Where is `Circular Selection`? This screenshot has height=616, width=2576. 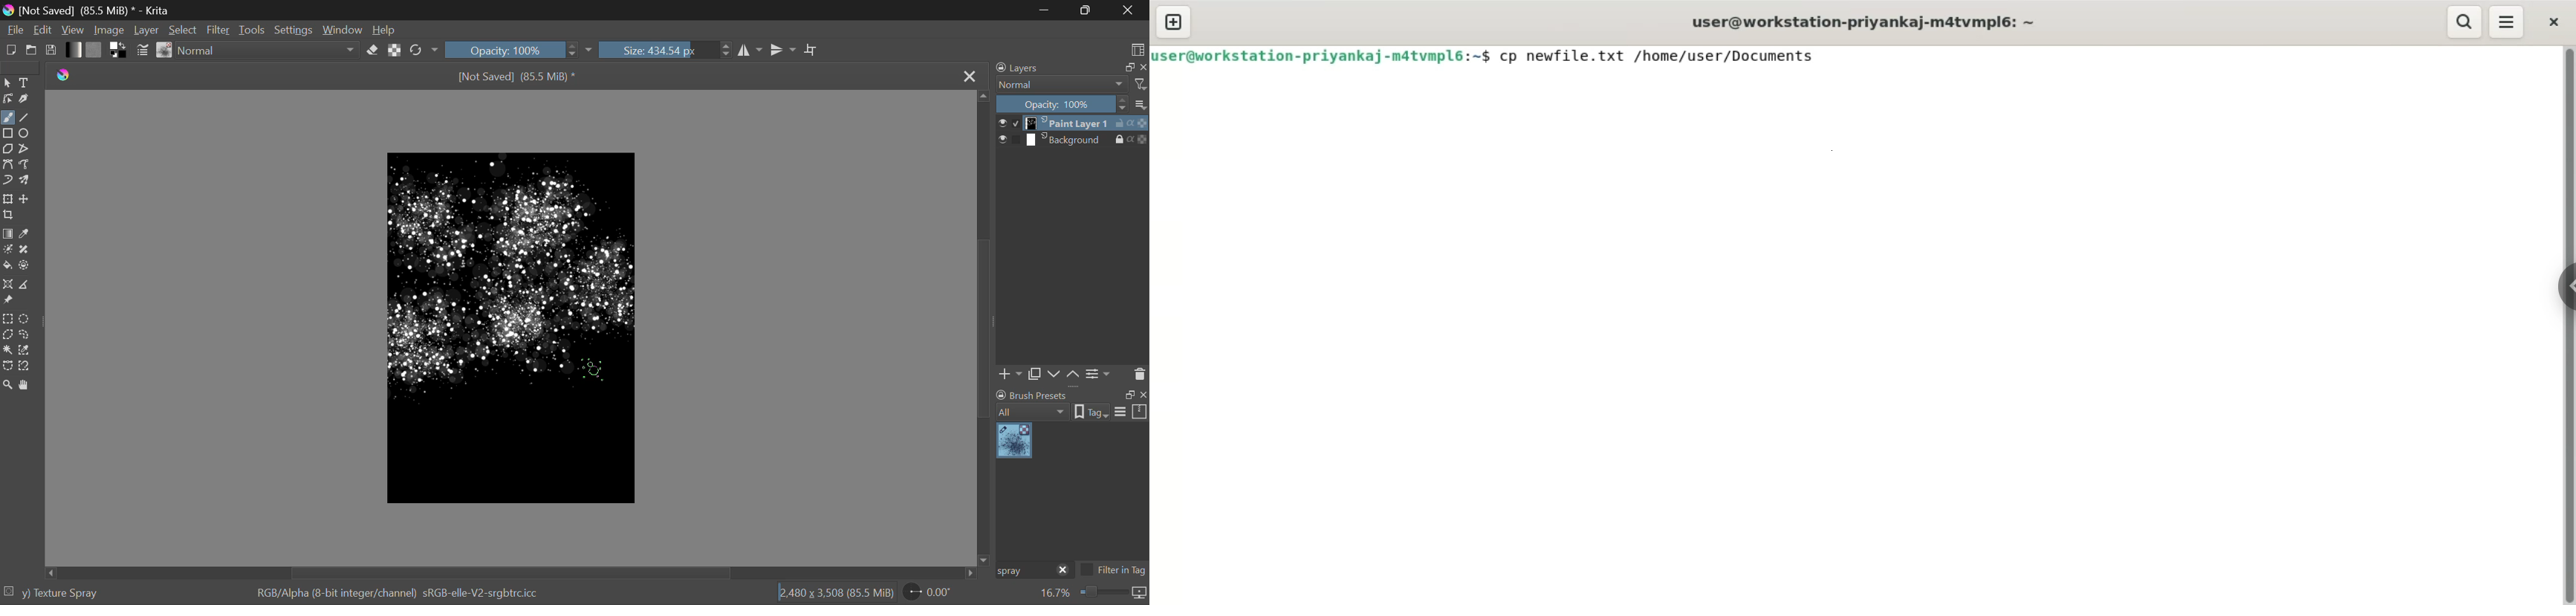 Circular Selection is located at coordinates (25, 319).